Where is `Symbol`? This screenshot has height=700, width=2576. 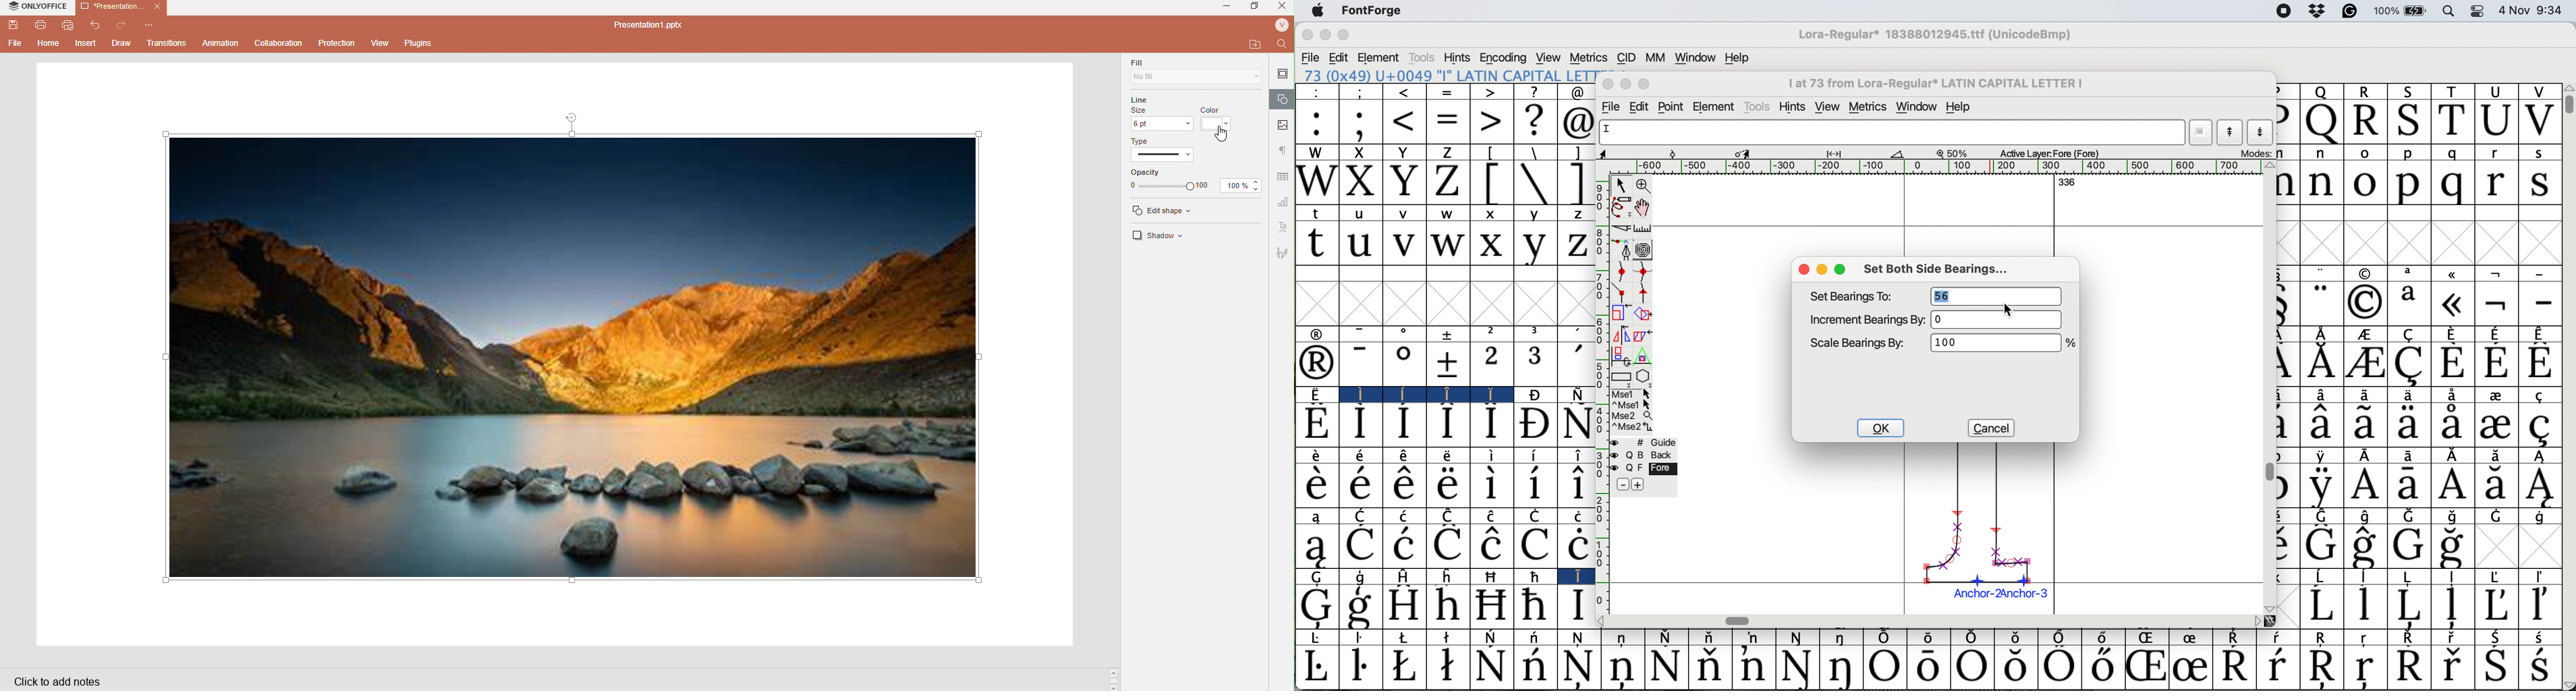 Symbol is located at coordinates (2060, 636).